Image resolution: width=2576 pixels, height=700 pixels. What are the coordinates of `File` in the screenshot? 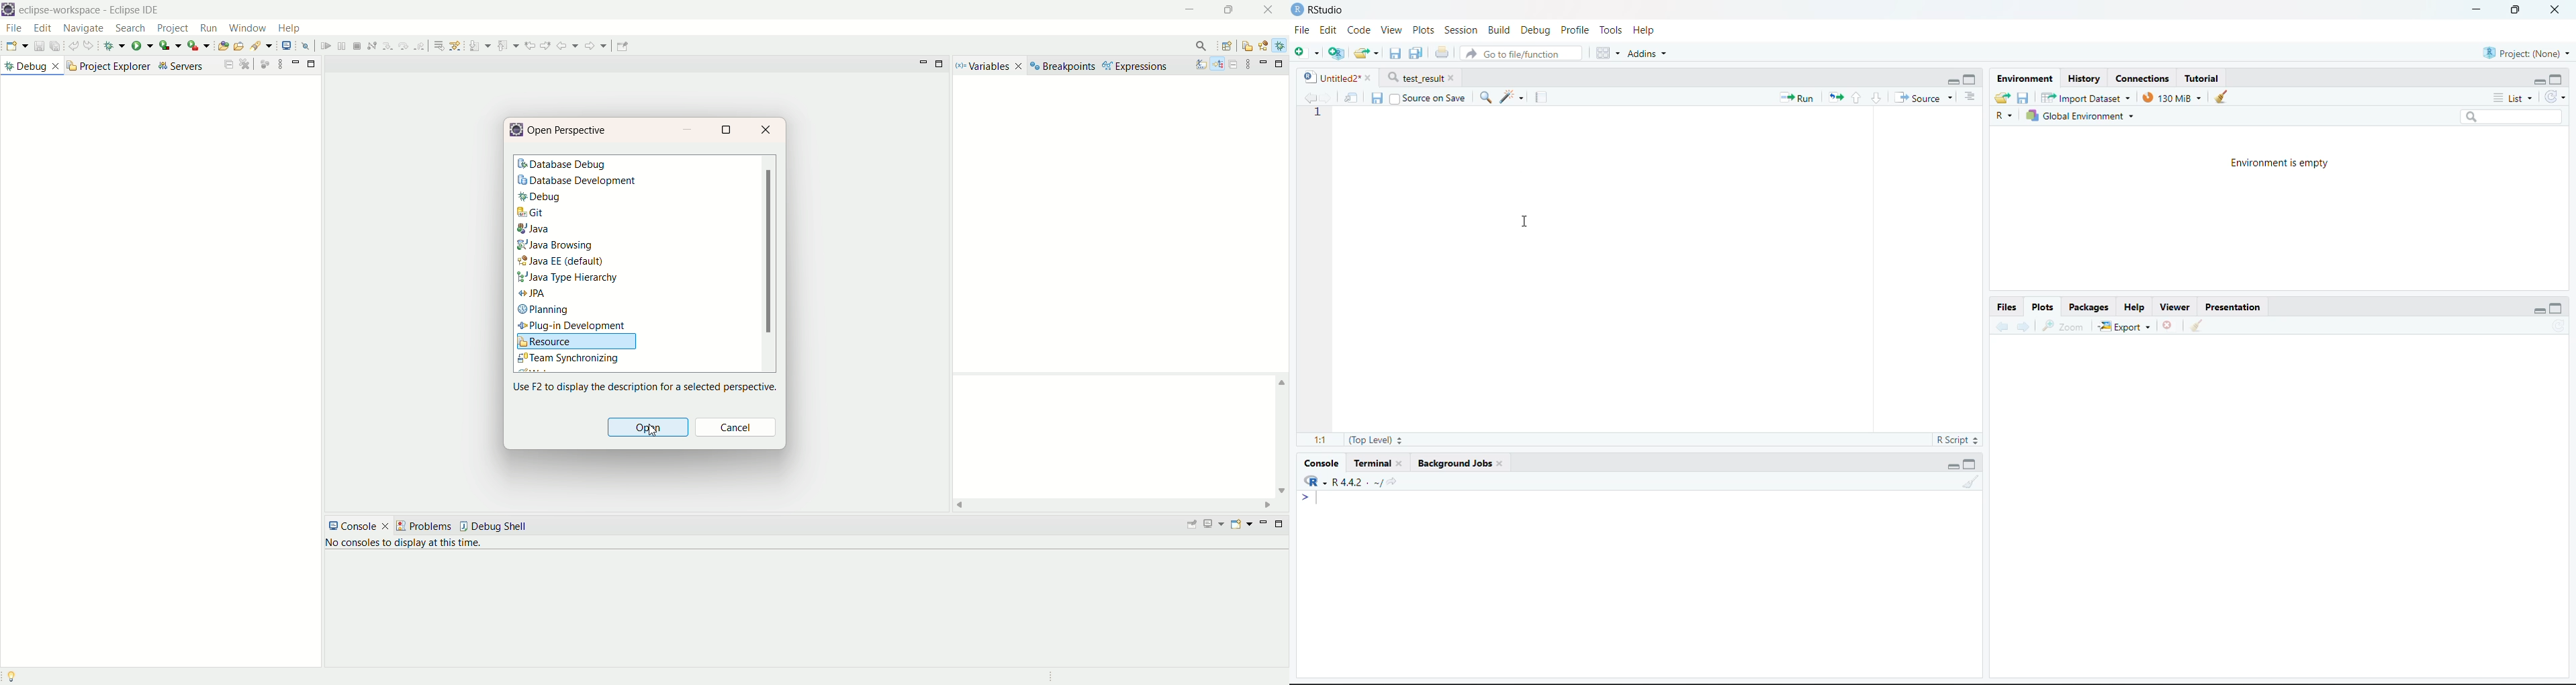 It's located at (1300, 29).